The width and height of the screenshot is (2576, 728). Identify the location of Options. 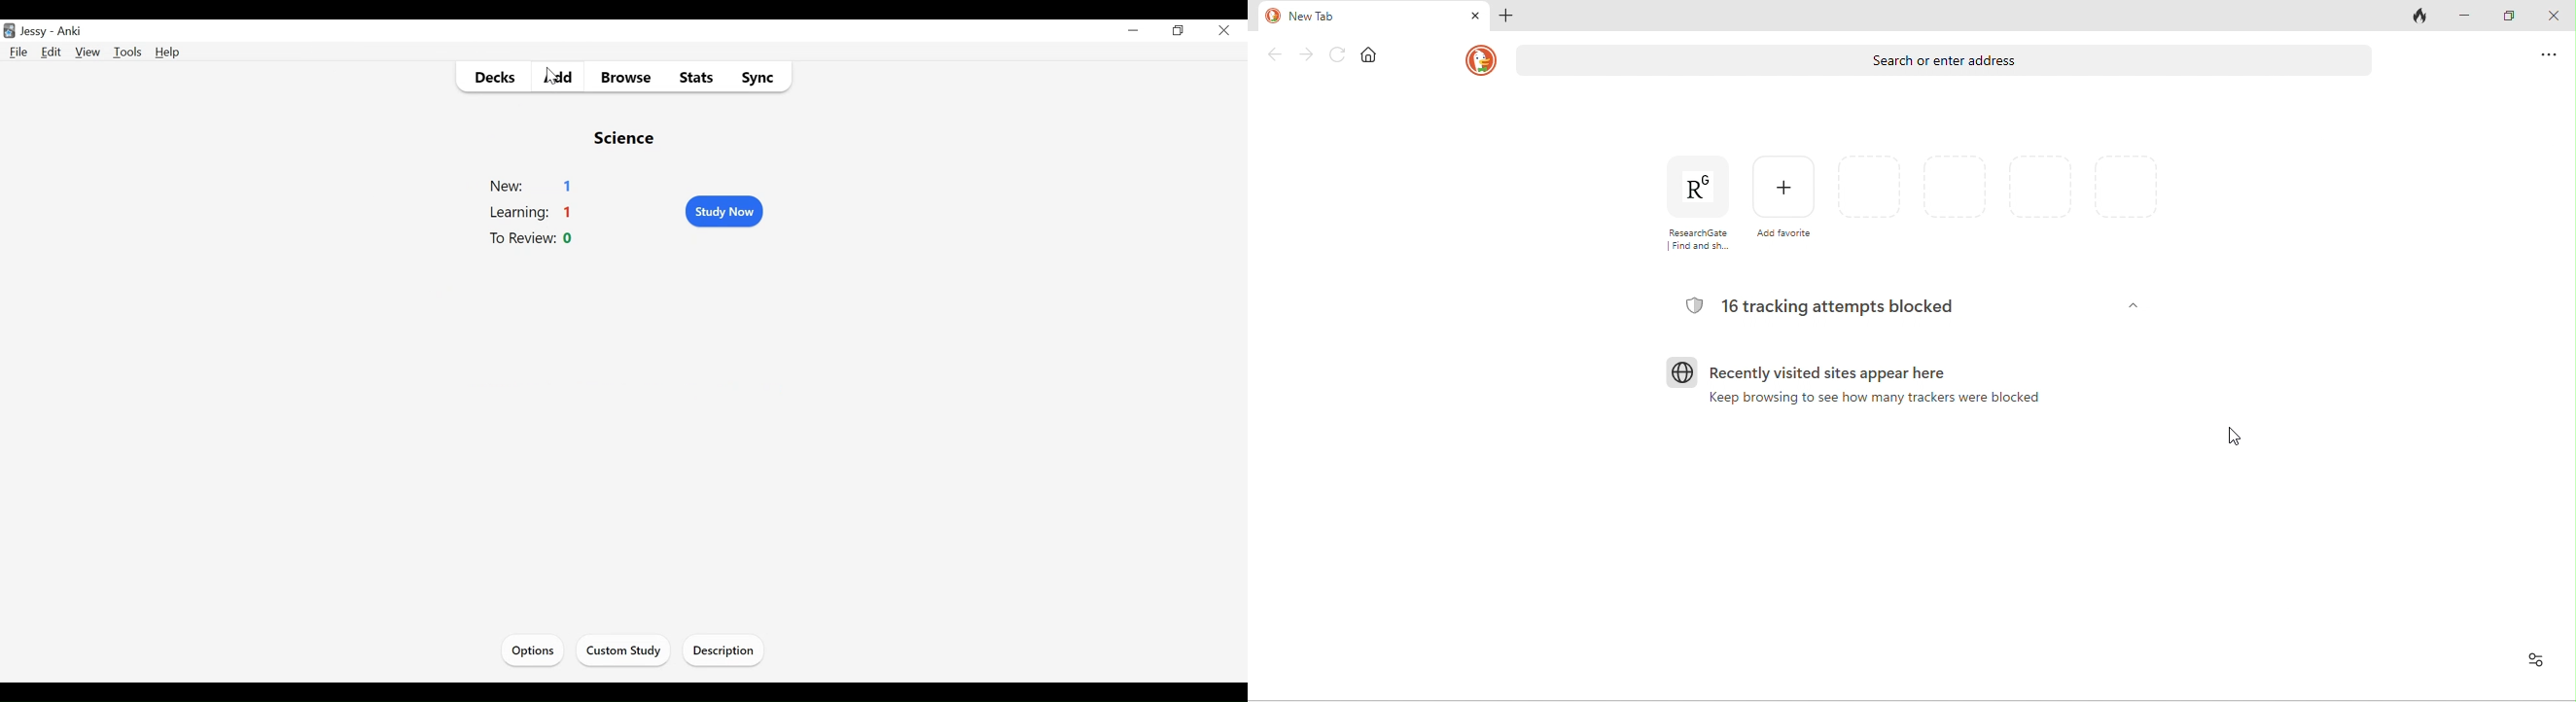
(531, 651).